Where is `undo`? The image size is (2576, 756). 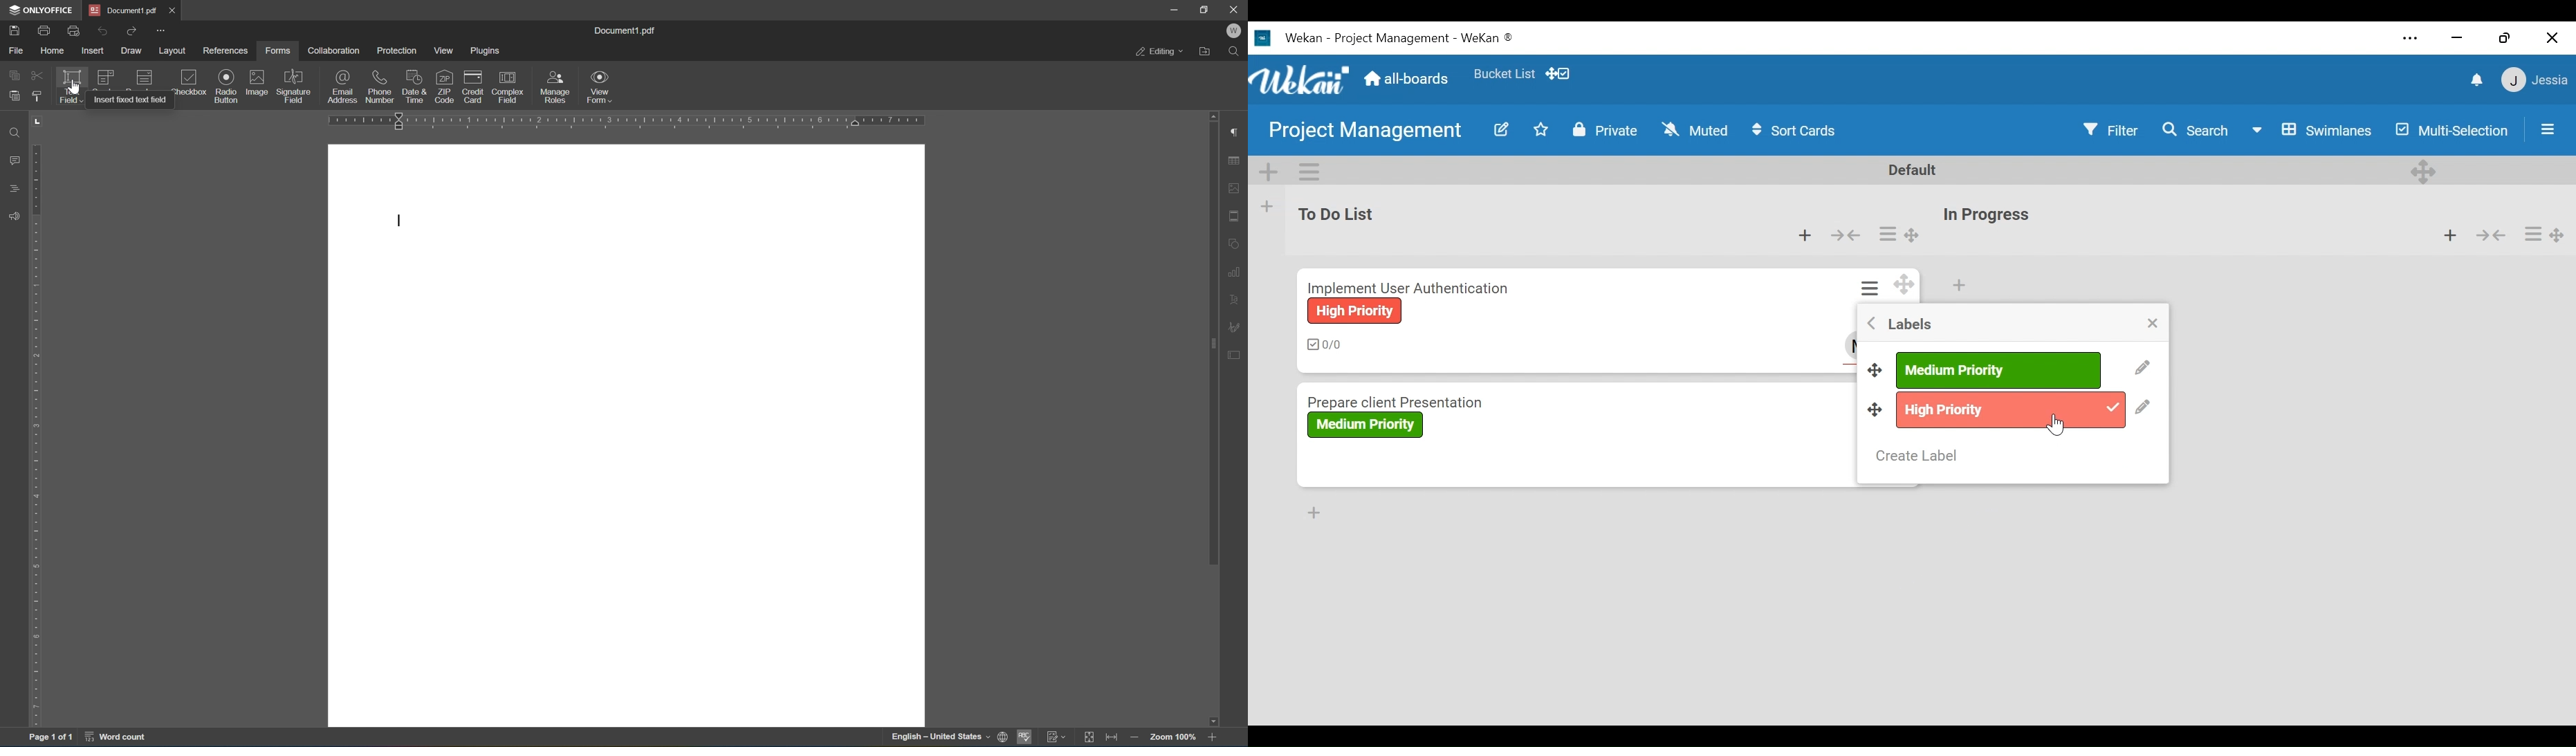 undo is located at coordinates (103, 32).